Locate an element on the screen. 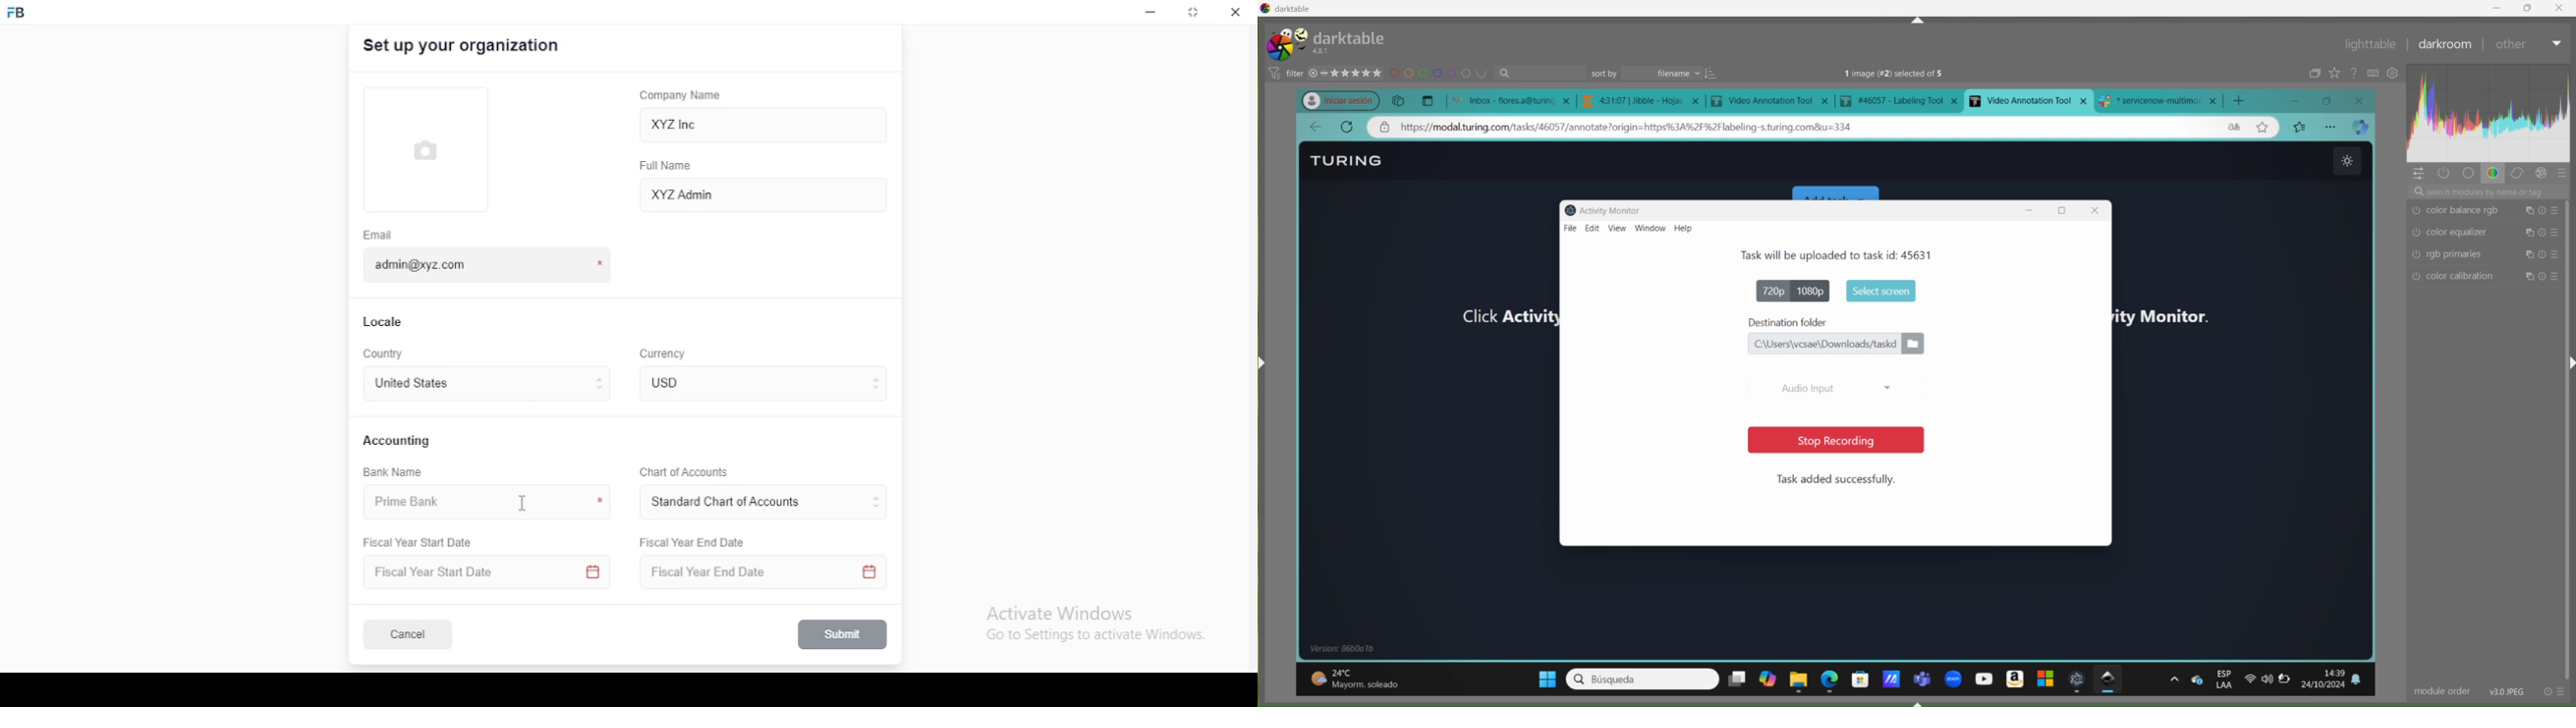 Image resolution: width=2576 pixels, height=728 pixels. company name is located at coordinates (680, 95).